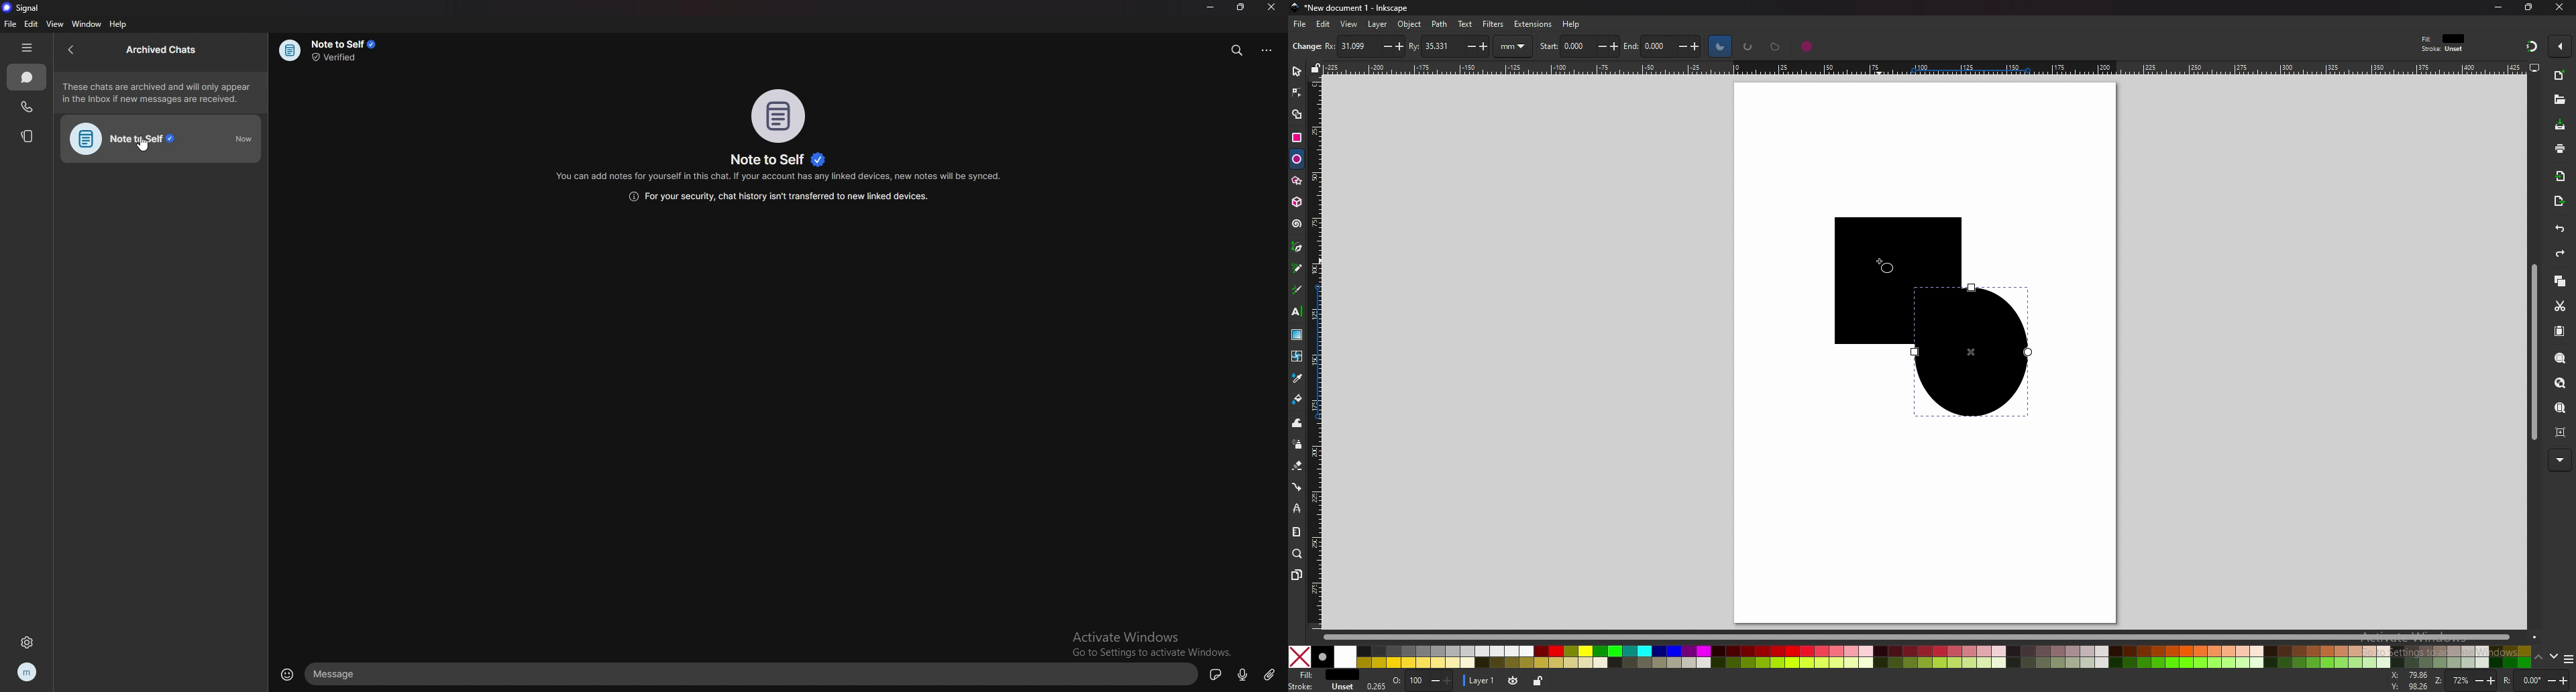 Image resolution: width=2576 pixels, height=700 pixels. Describe the element at coordinates (2561, 9) in the screenshot. I see `close` at that location.